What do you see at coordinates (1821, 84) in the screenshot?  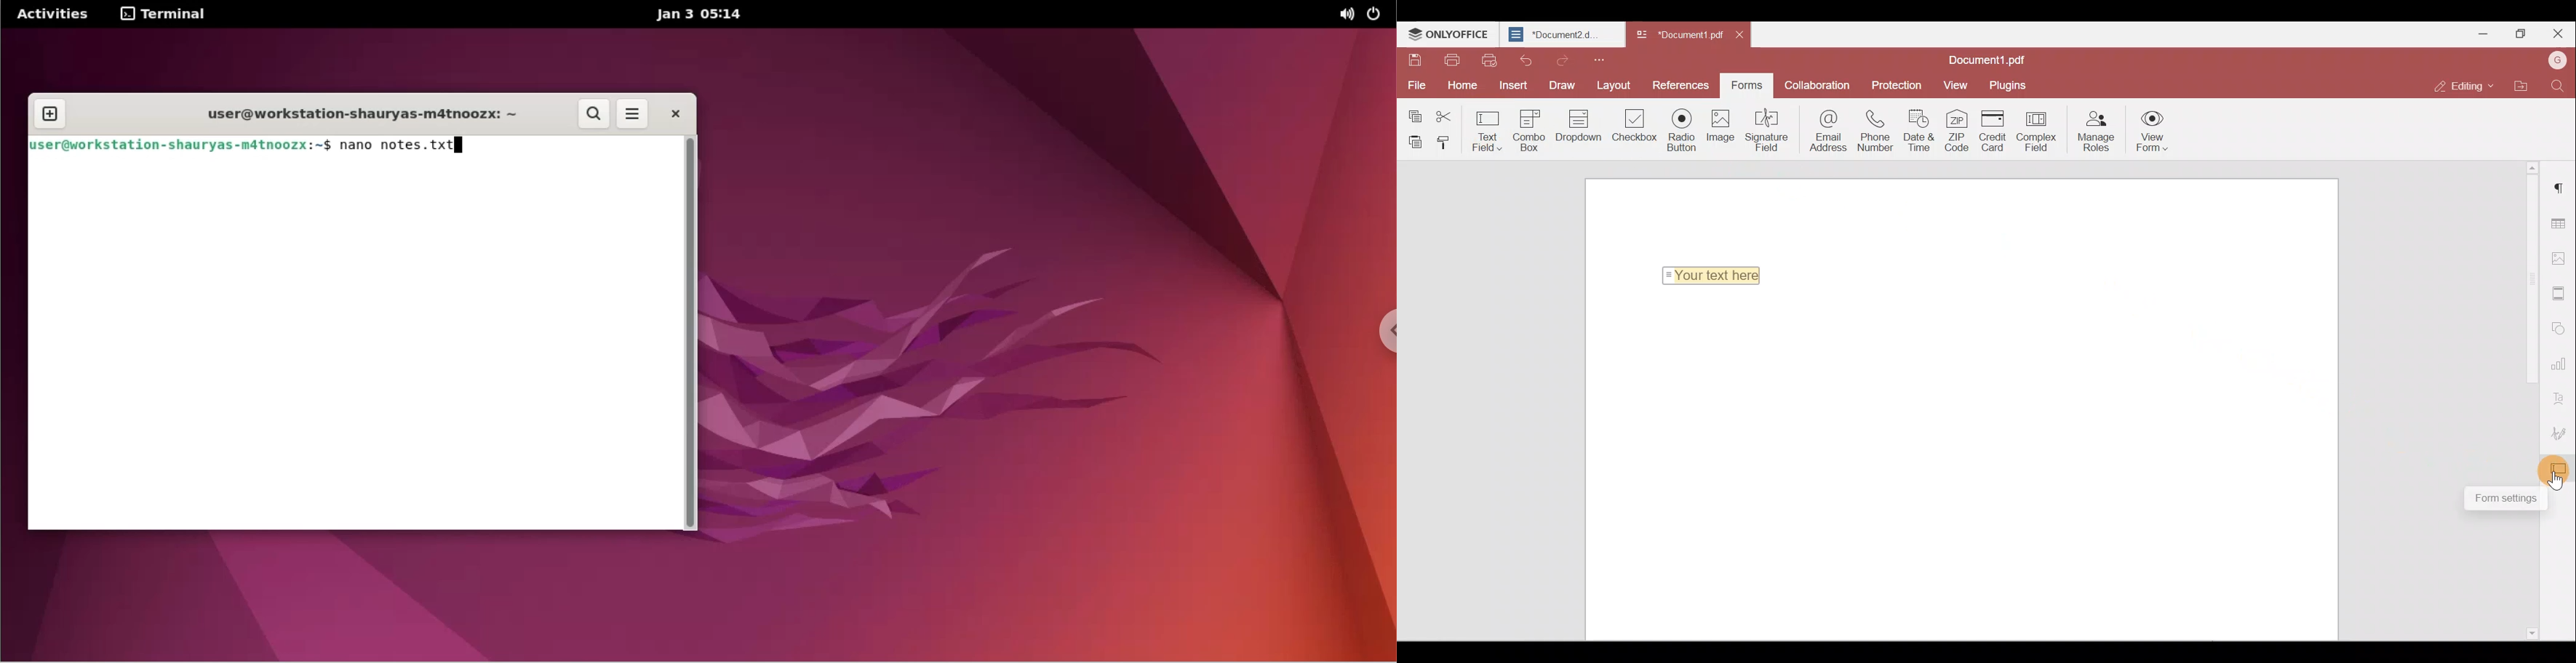 I see `Collaboration` at bounding box center [1821, 84].